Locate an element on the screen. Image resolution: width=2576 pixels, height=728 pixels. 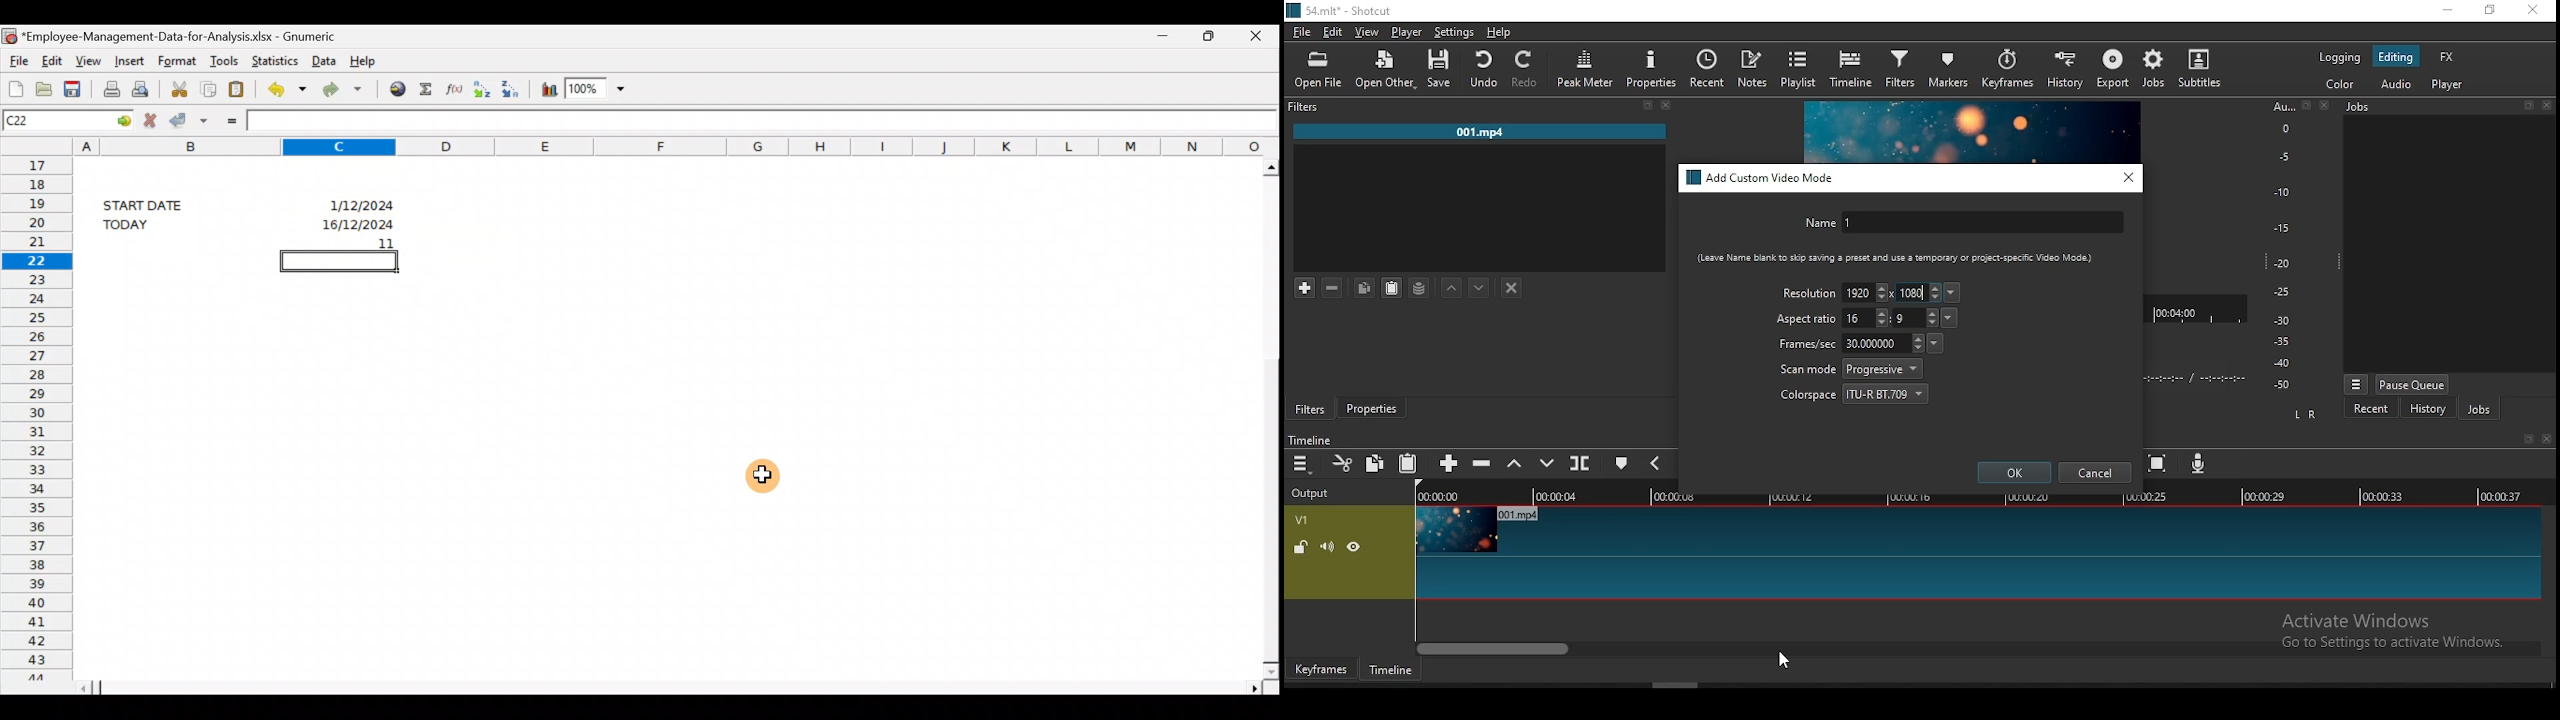
append is located at coordinates (1450, 465).